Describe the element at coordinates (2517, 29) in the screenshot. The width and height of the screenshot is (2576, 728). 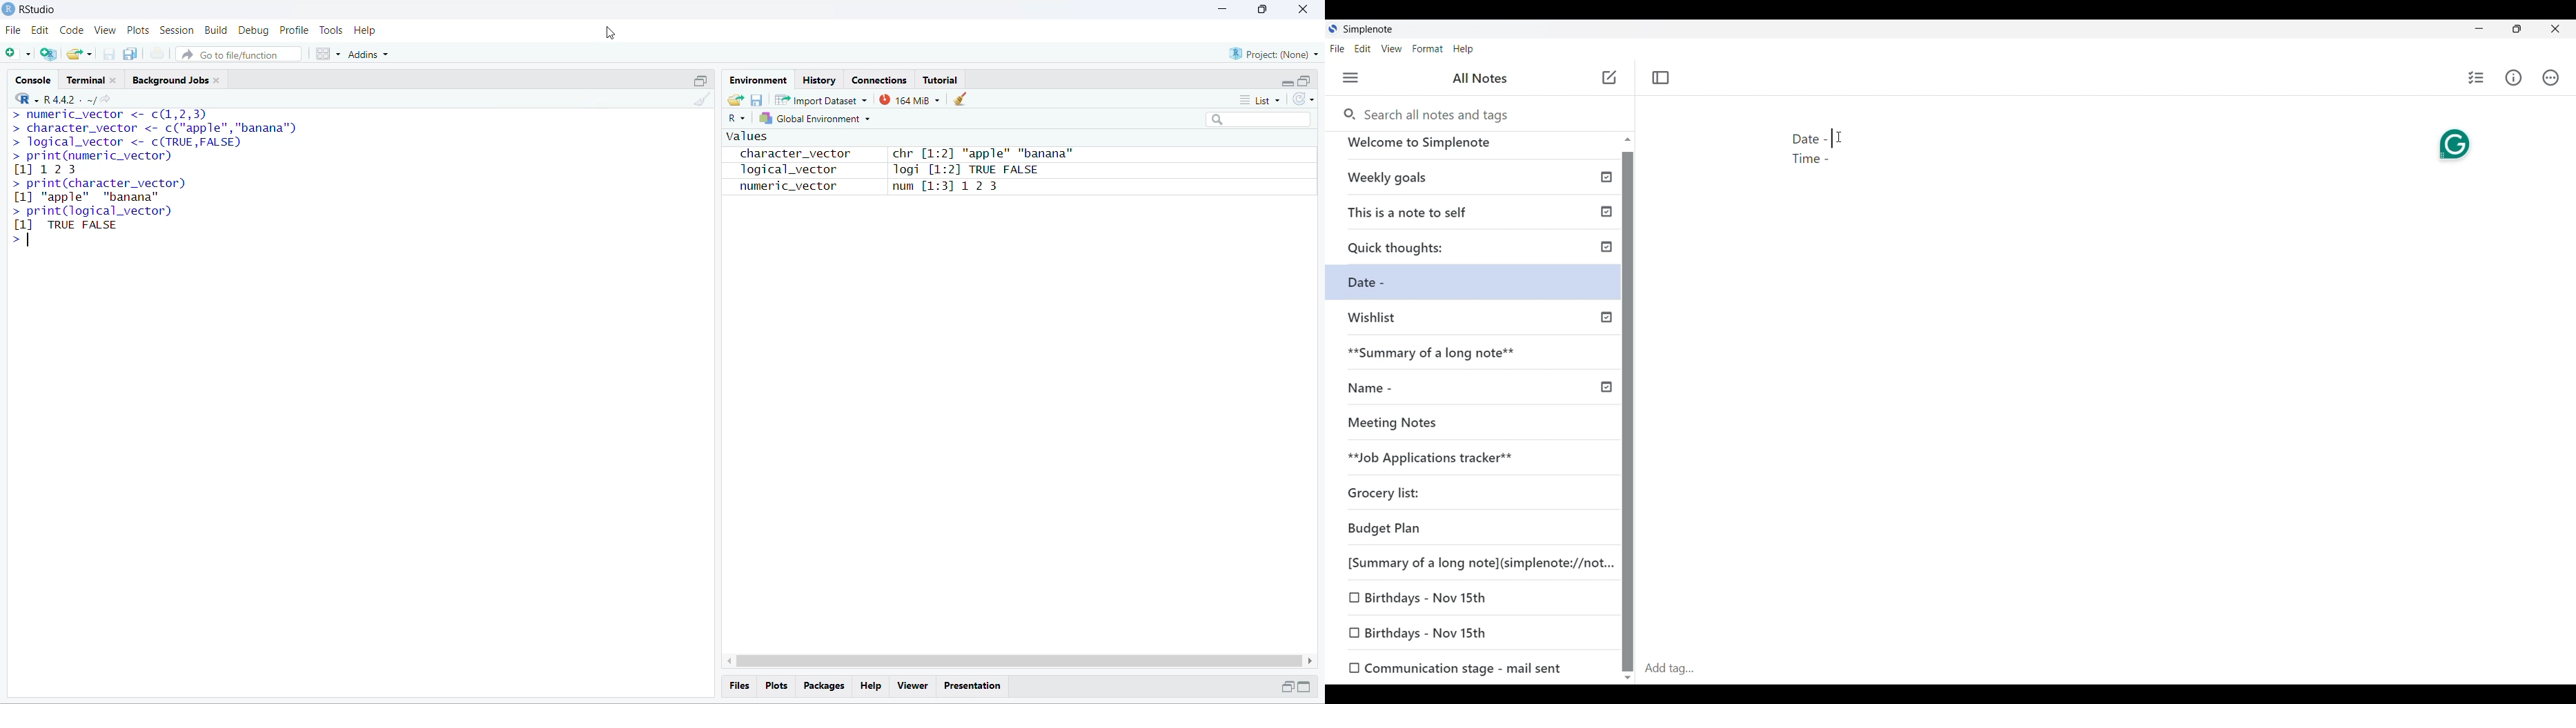
I see `Show interface in a smaller tab` at that location.